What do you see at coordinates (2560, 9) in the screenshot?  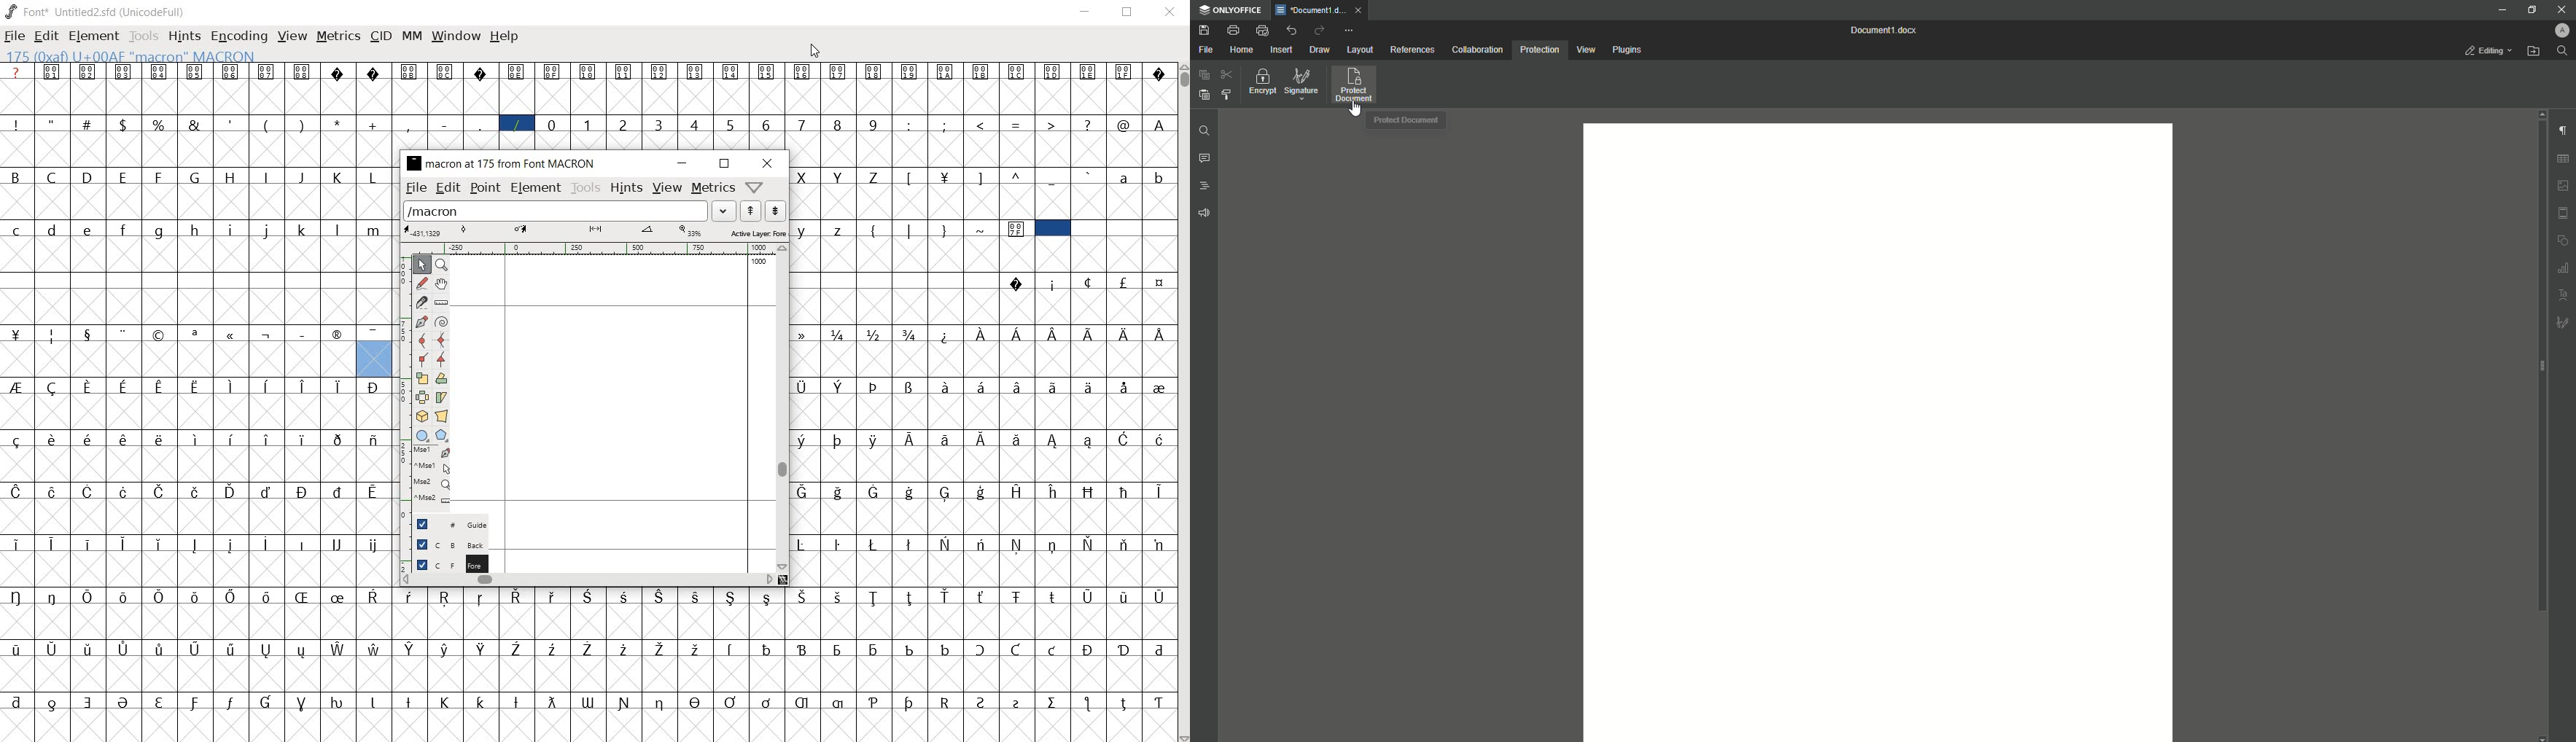 I see `Close` at bounding box center [2560, 9].